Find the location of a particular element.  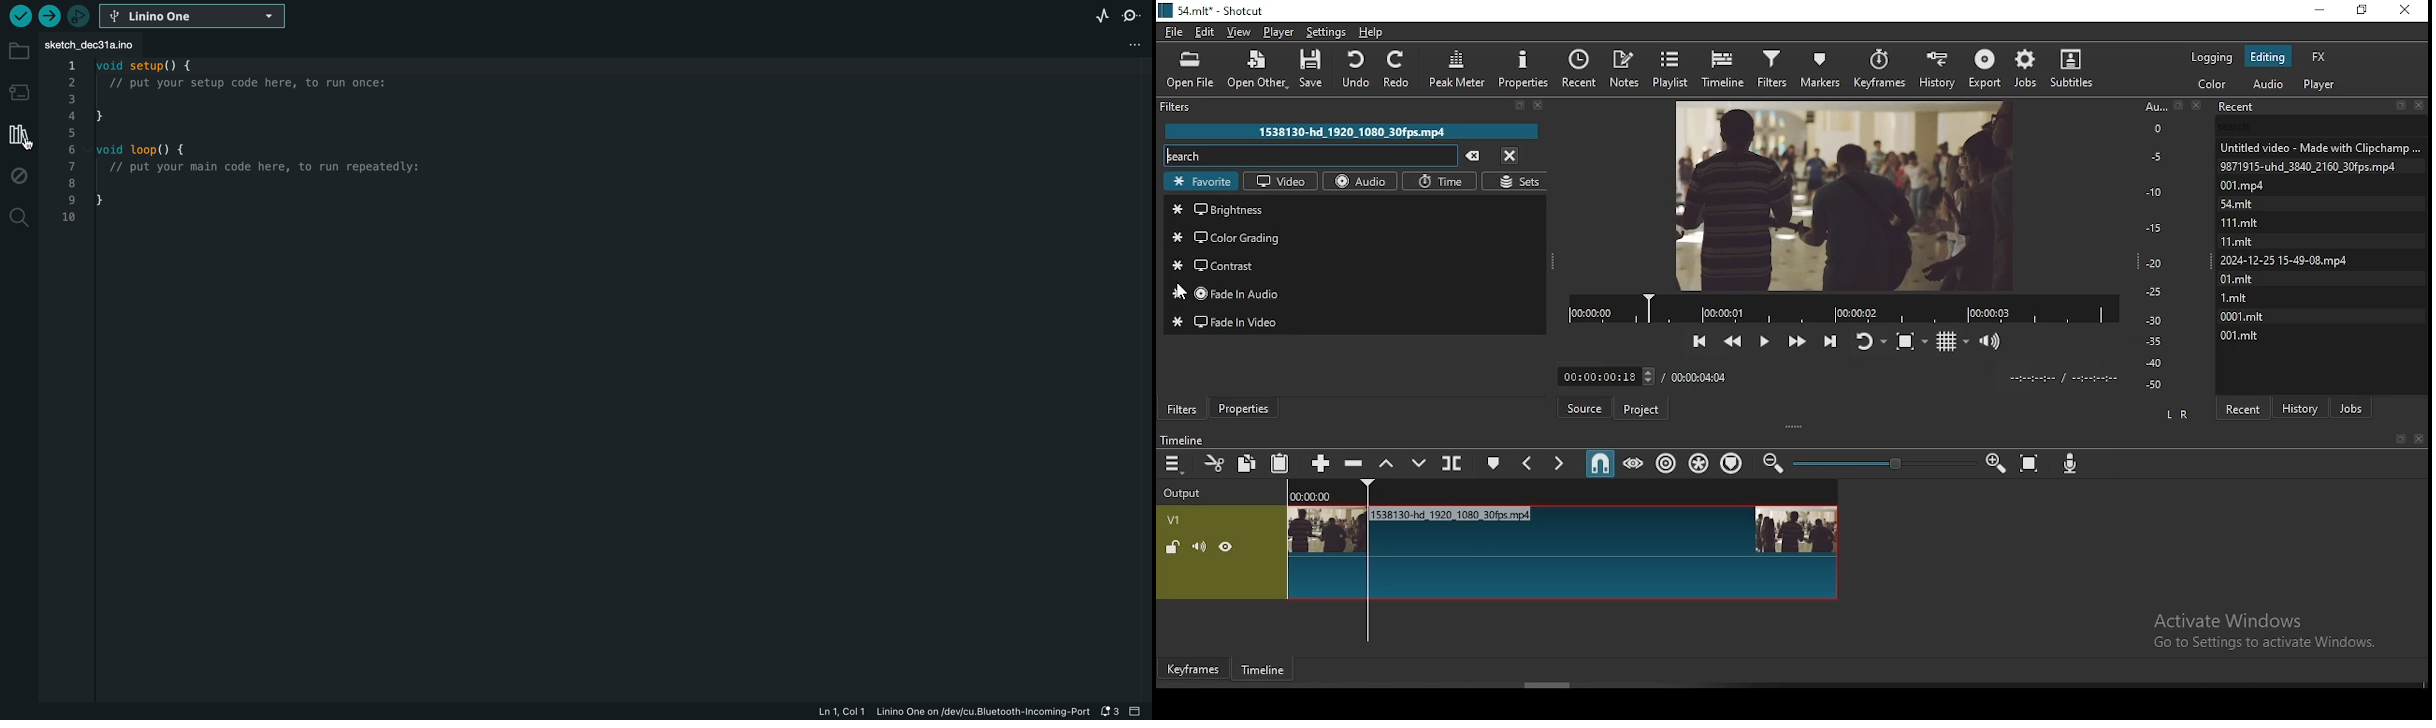

toggle grid display on the player is located at coordinates (1950, 339).